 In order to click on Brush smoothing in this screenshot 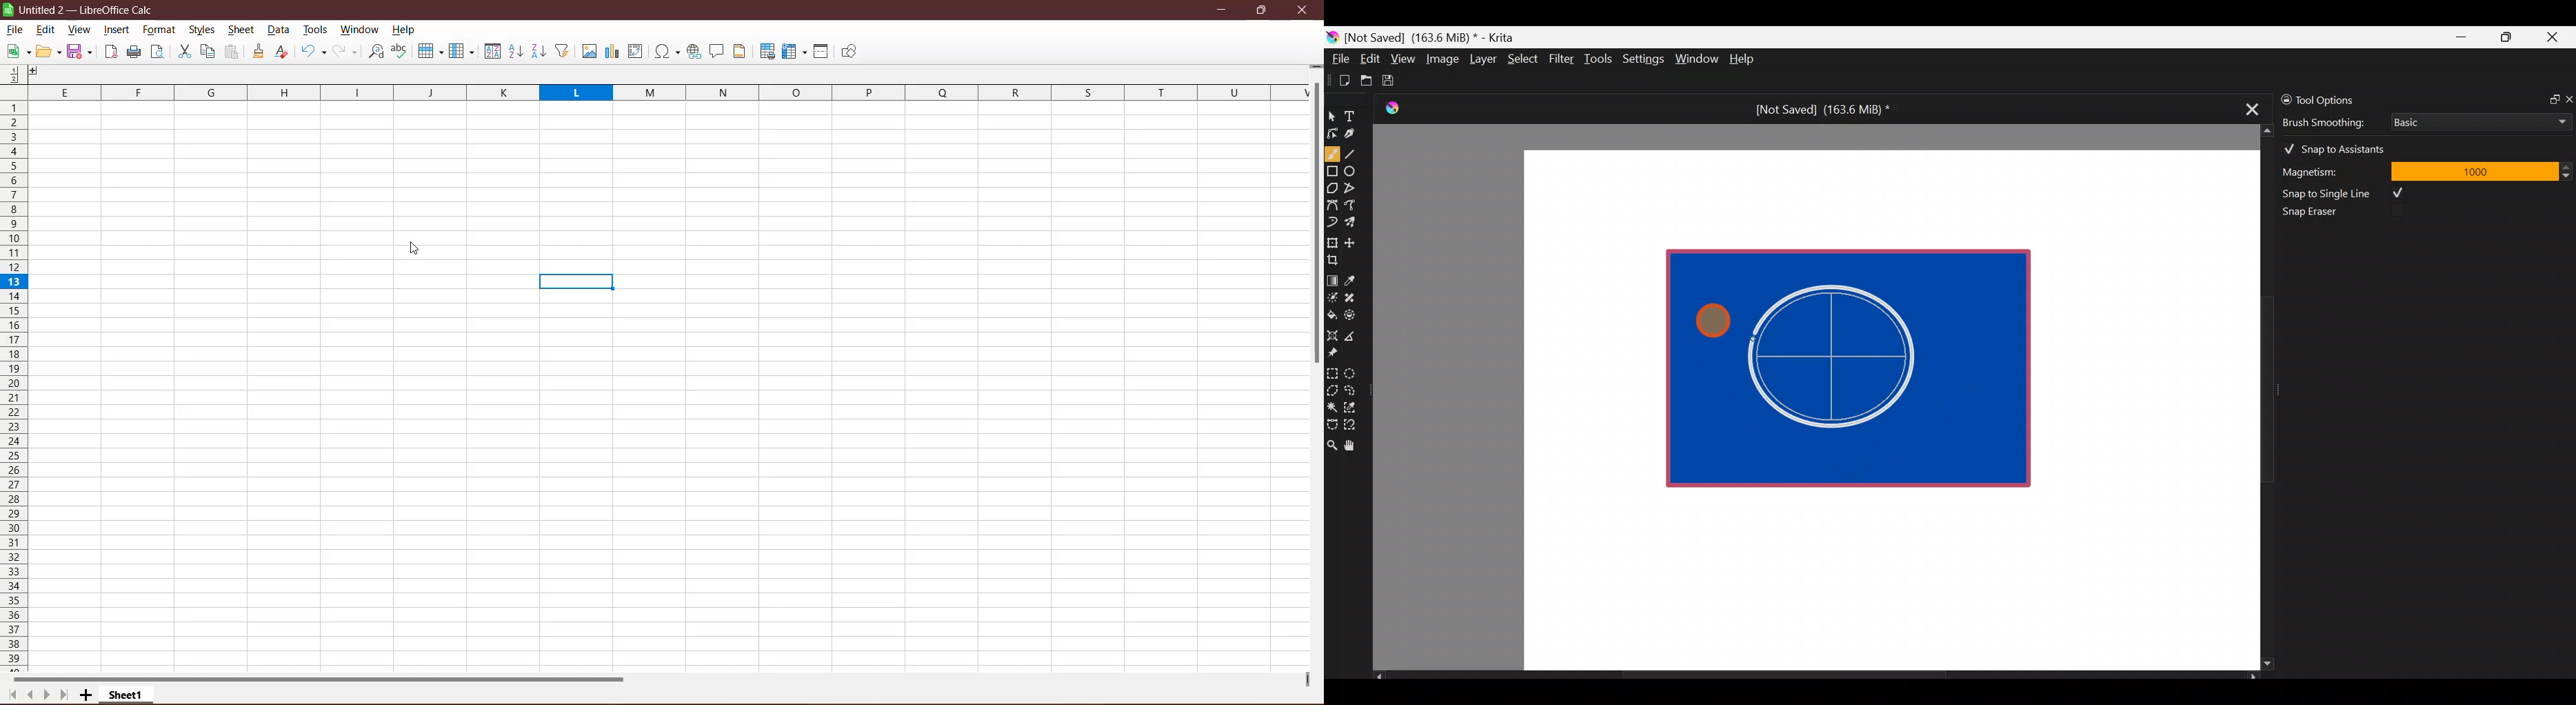, I will do `click(2333, 121)`.